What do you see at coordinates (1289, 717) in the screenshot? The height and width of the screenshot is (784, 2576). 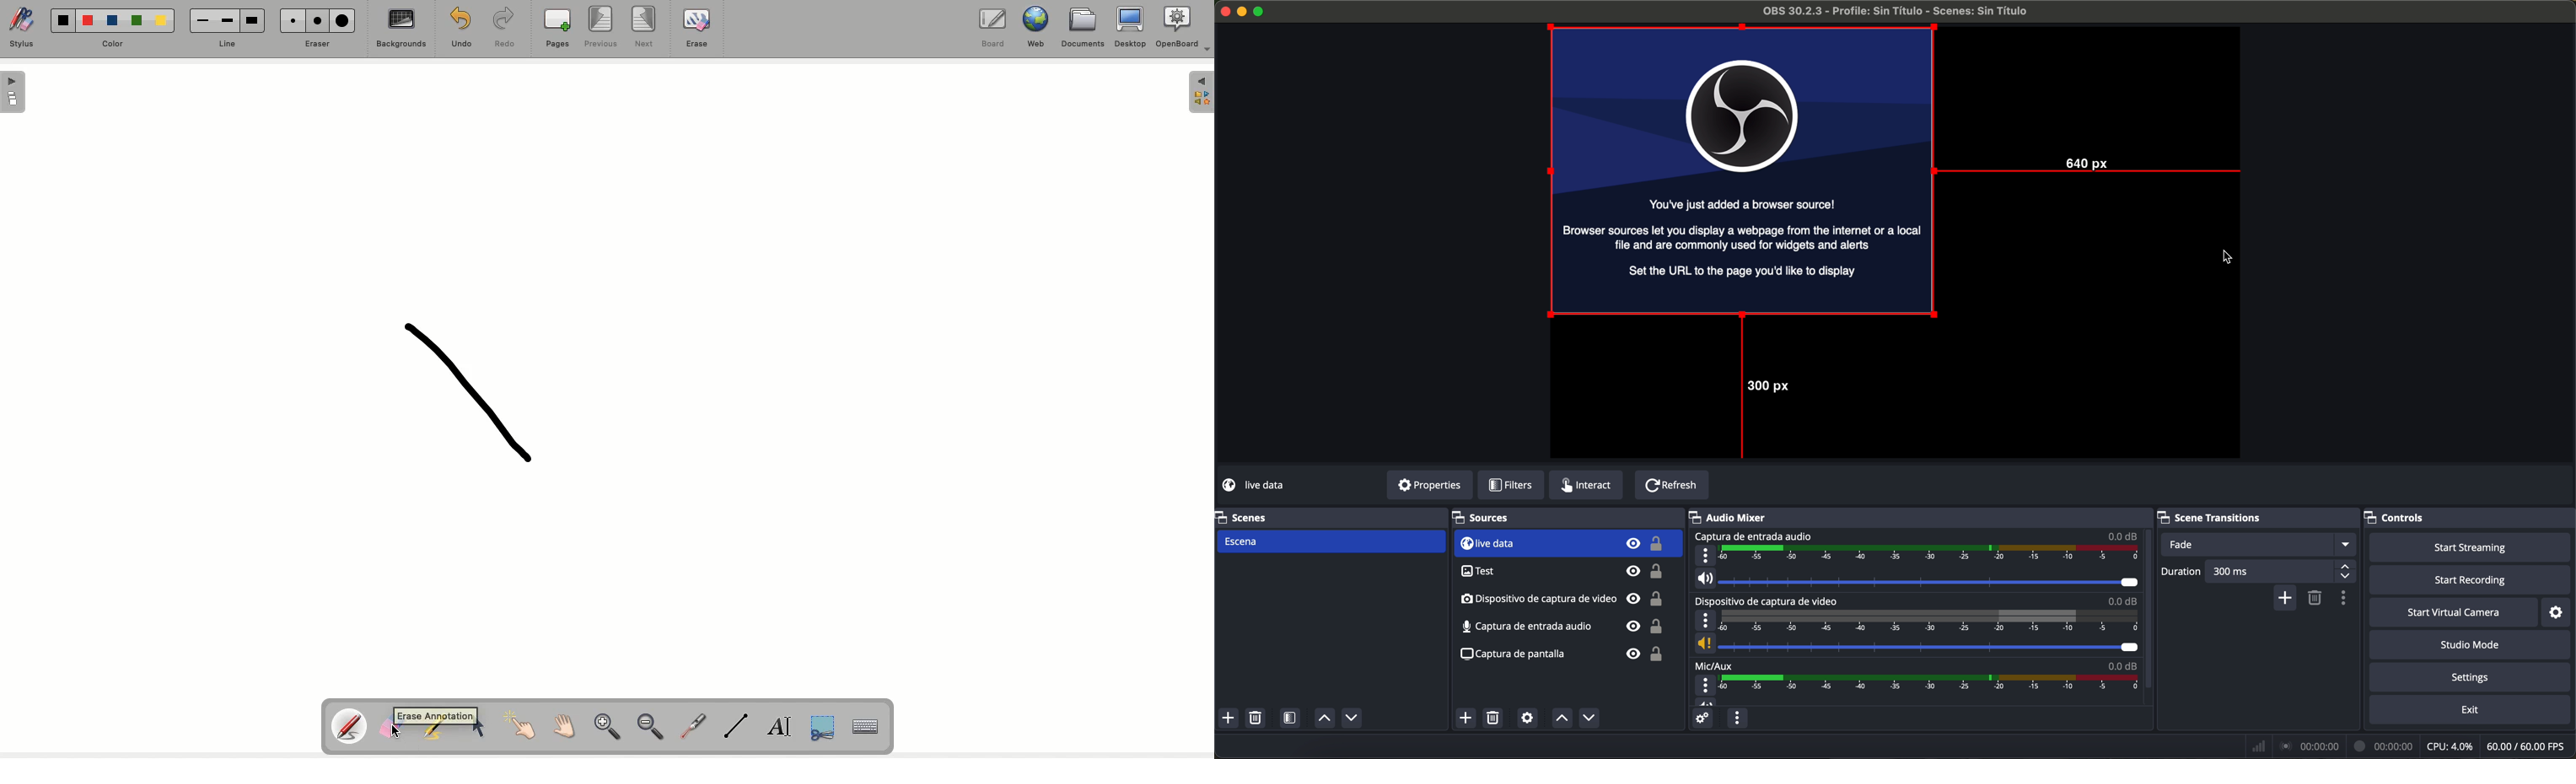 I see `open scene filters` at bounding box center [1289, 717].